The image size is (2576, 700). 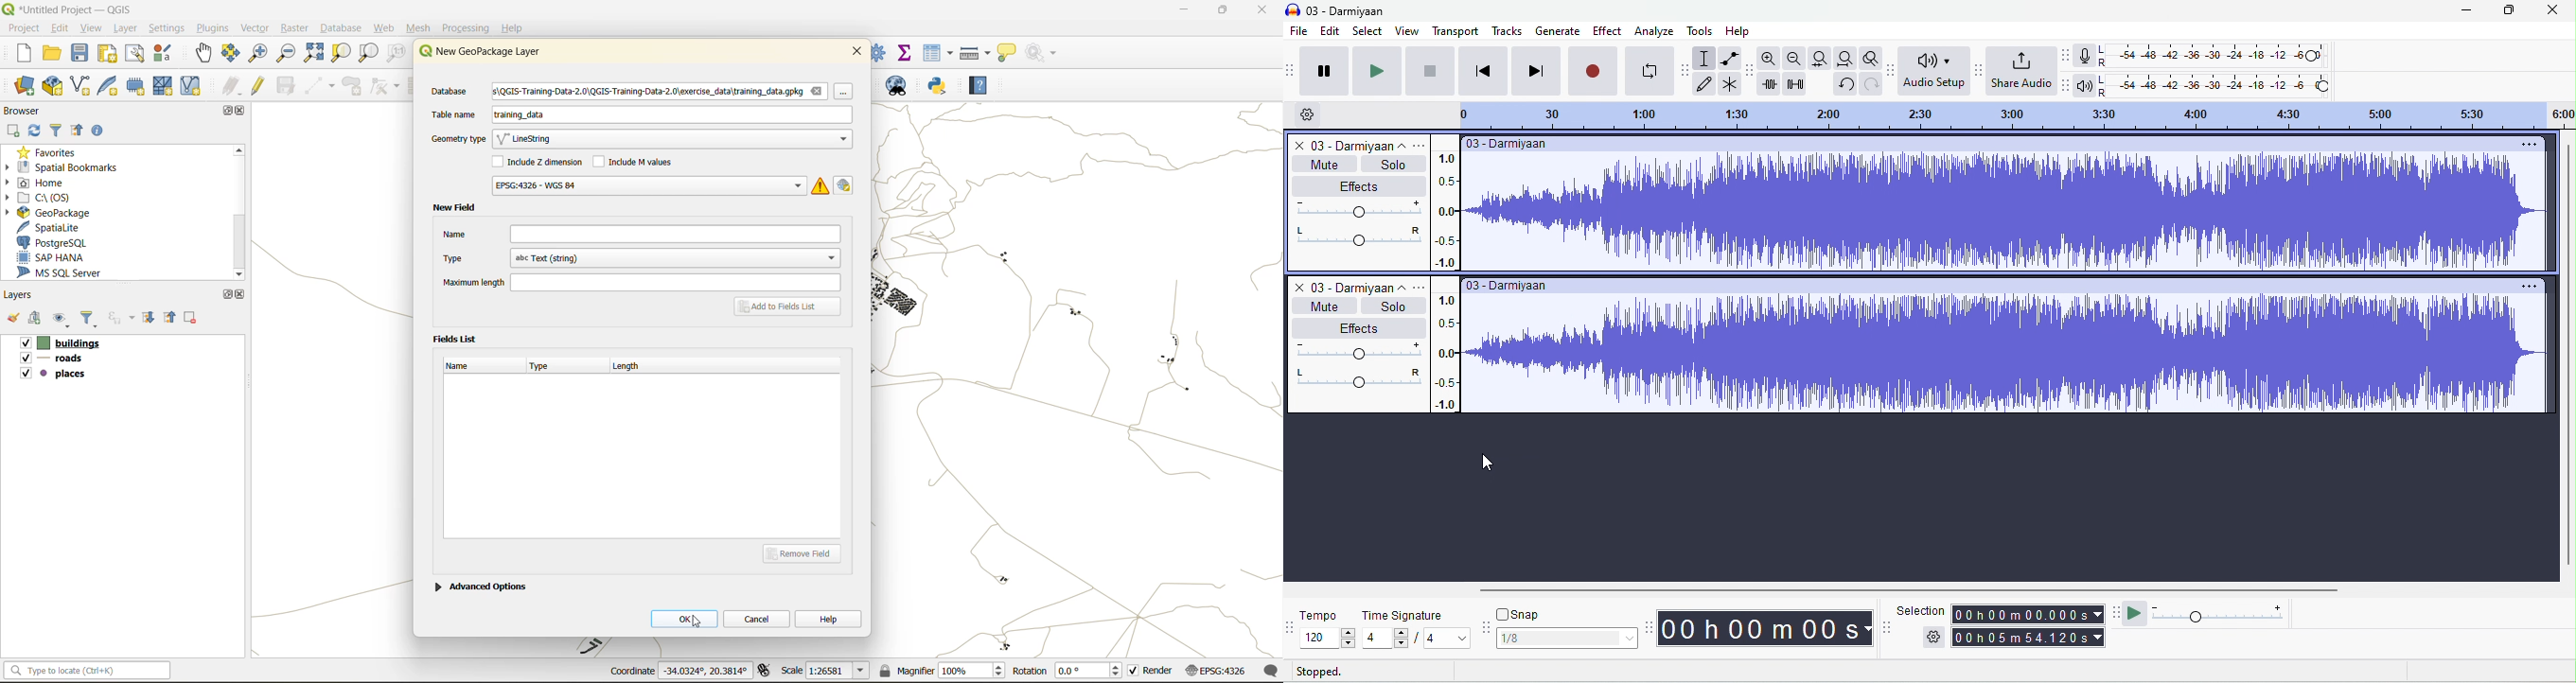 I want to click on cancel, so click(x=758, y=618).